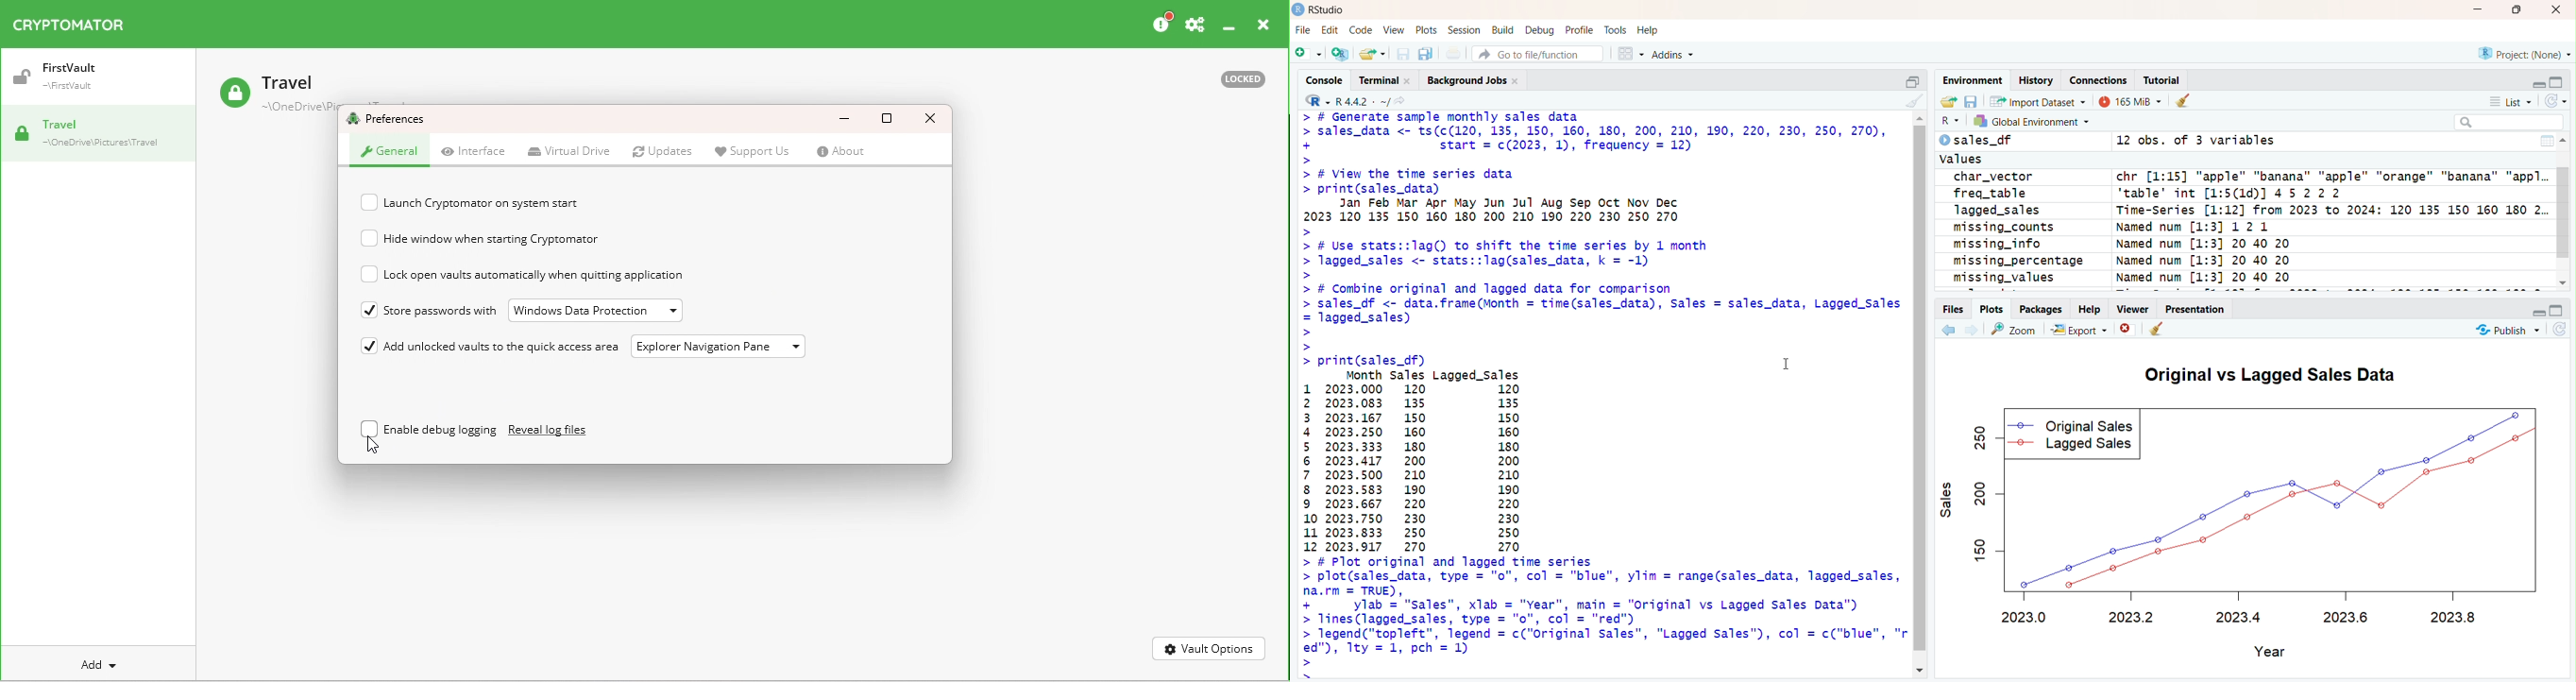  What do you see at coordinates (1650, 30) in the screenshot?
I see `help` at bounding box center [1650, 30].